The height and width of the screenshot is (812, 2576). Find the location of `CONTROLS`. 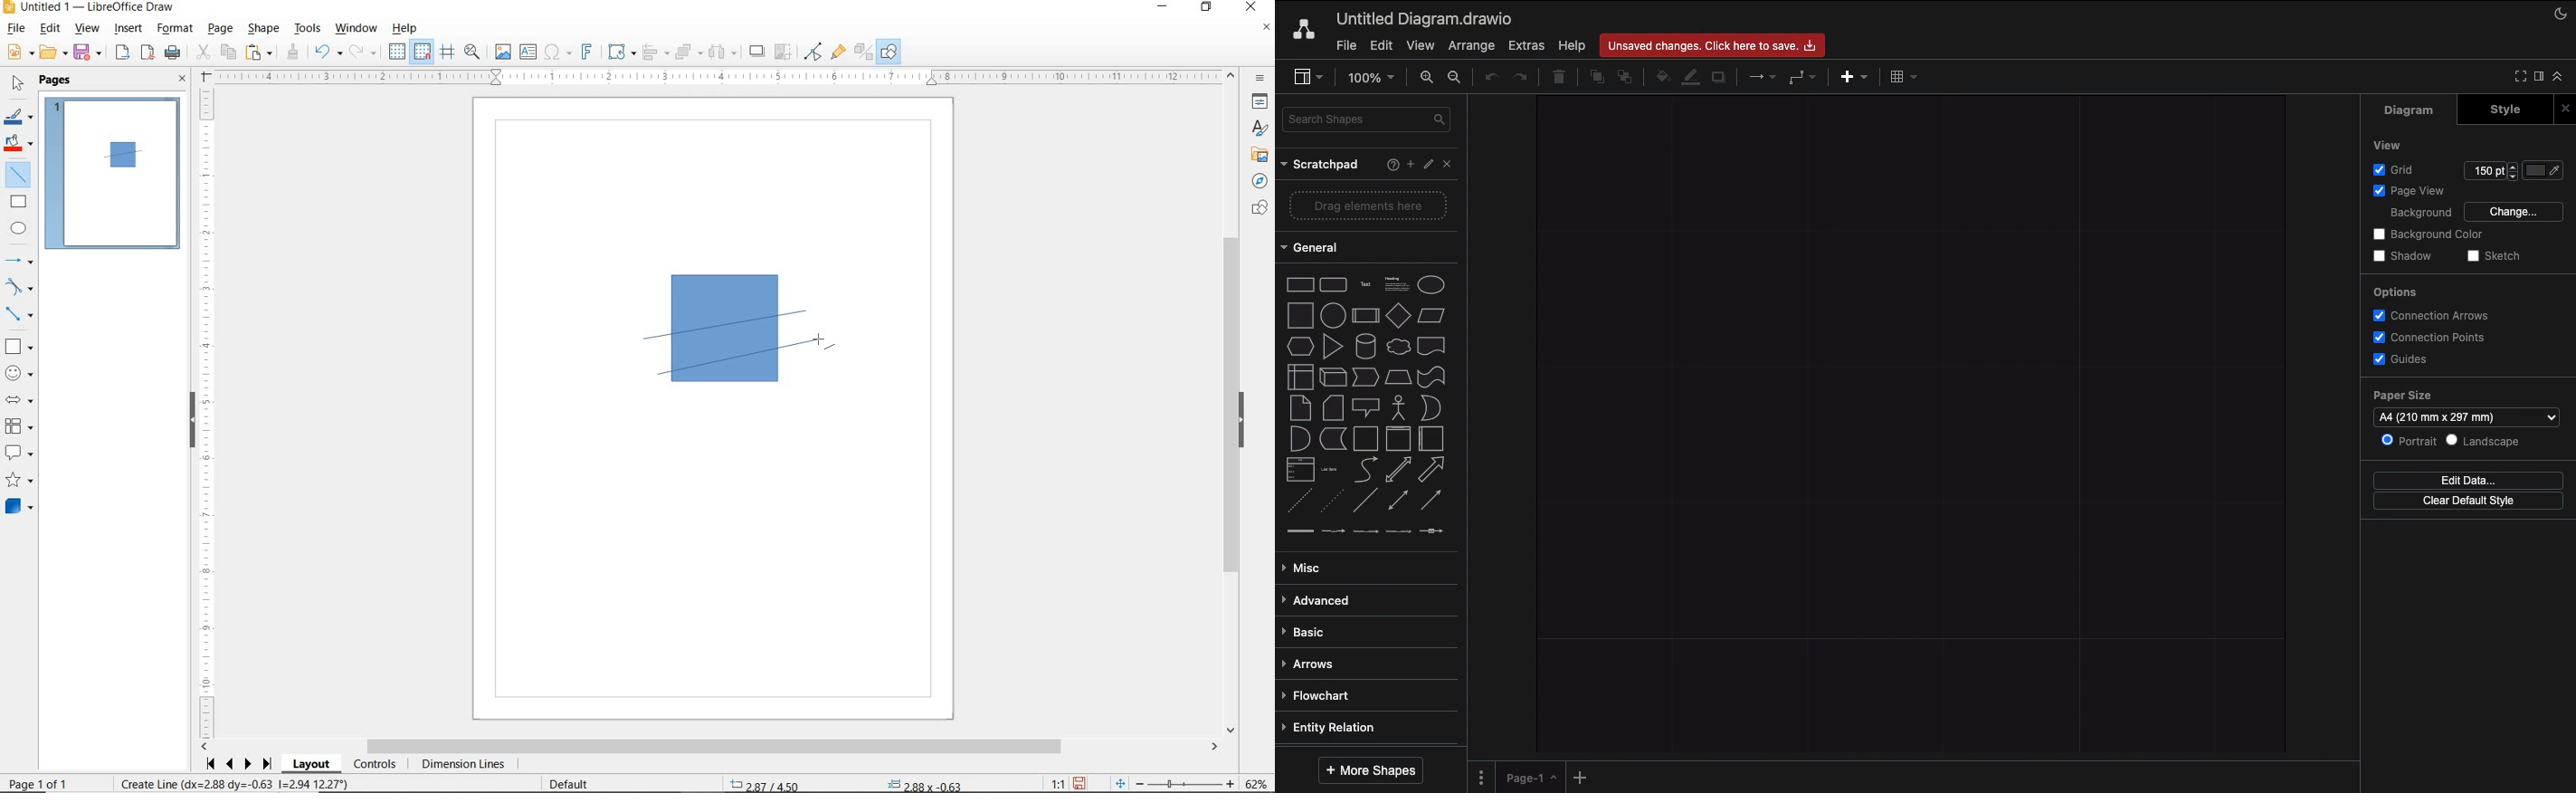

CONTROLS is located at coordinates (374, 765).